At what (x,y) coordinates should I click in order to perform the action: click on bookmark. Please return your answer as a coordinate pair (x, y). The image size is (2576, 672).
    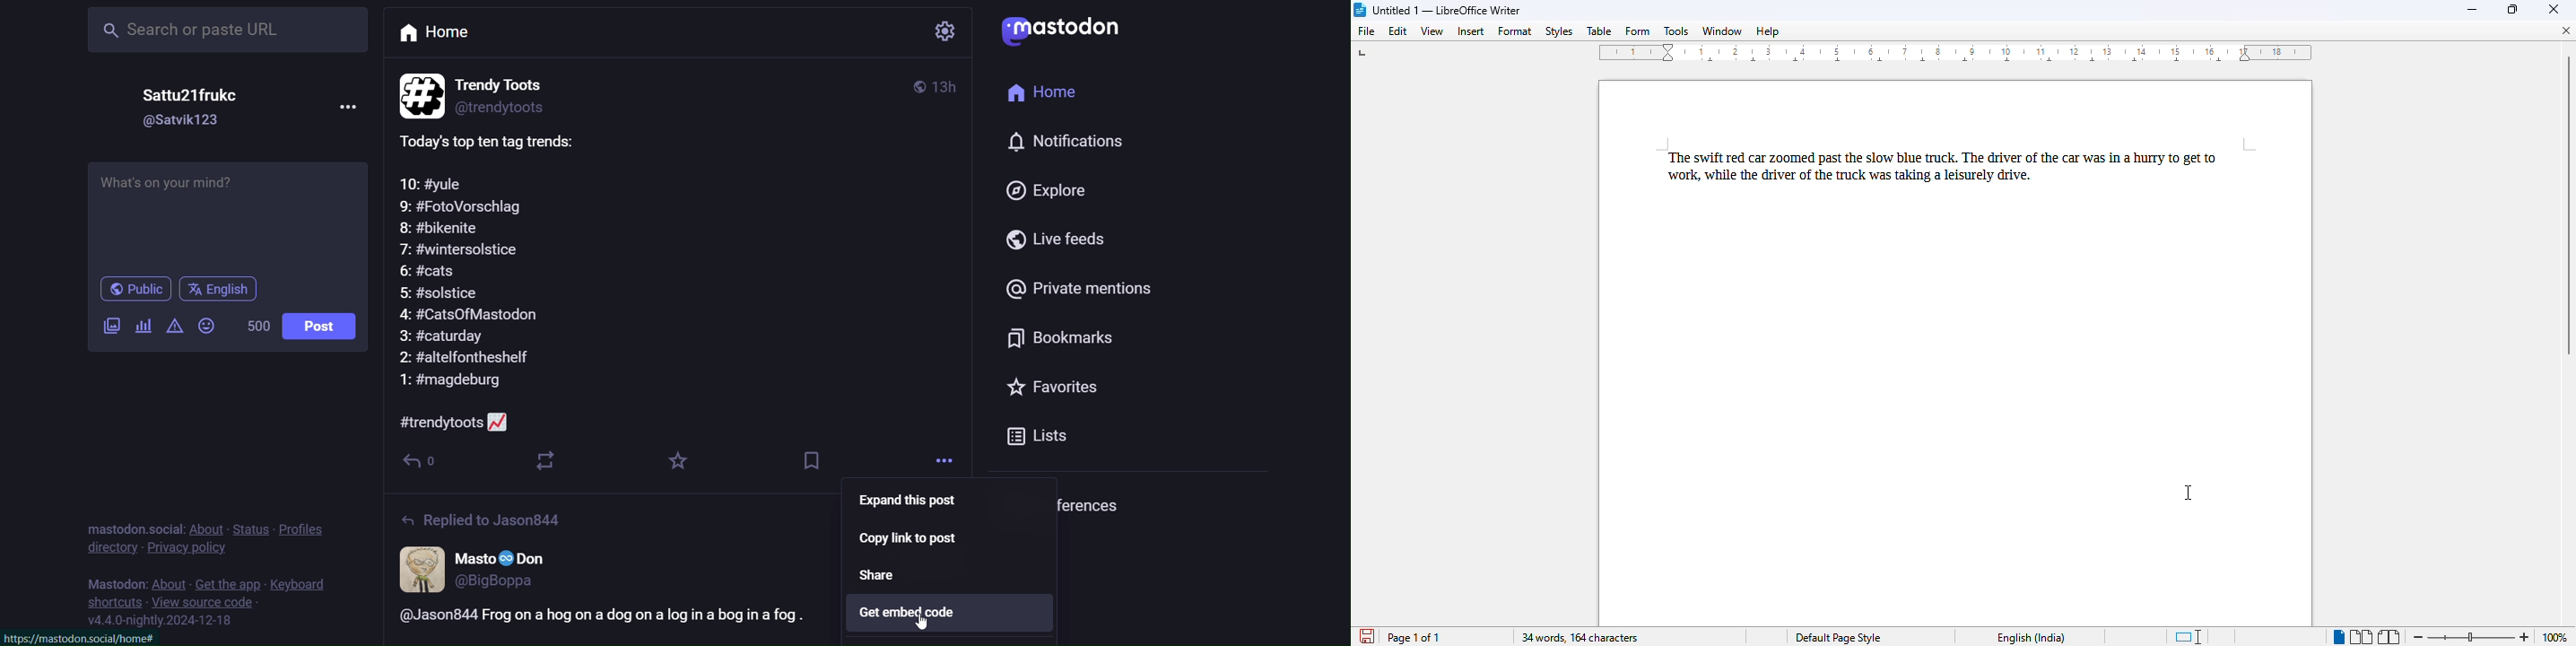
    Looking at the image, I should click on (817, 463).